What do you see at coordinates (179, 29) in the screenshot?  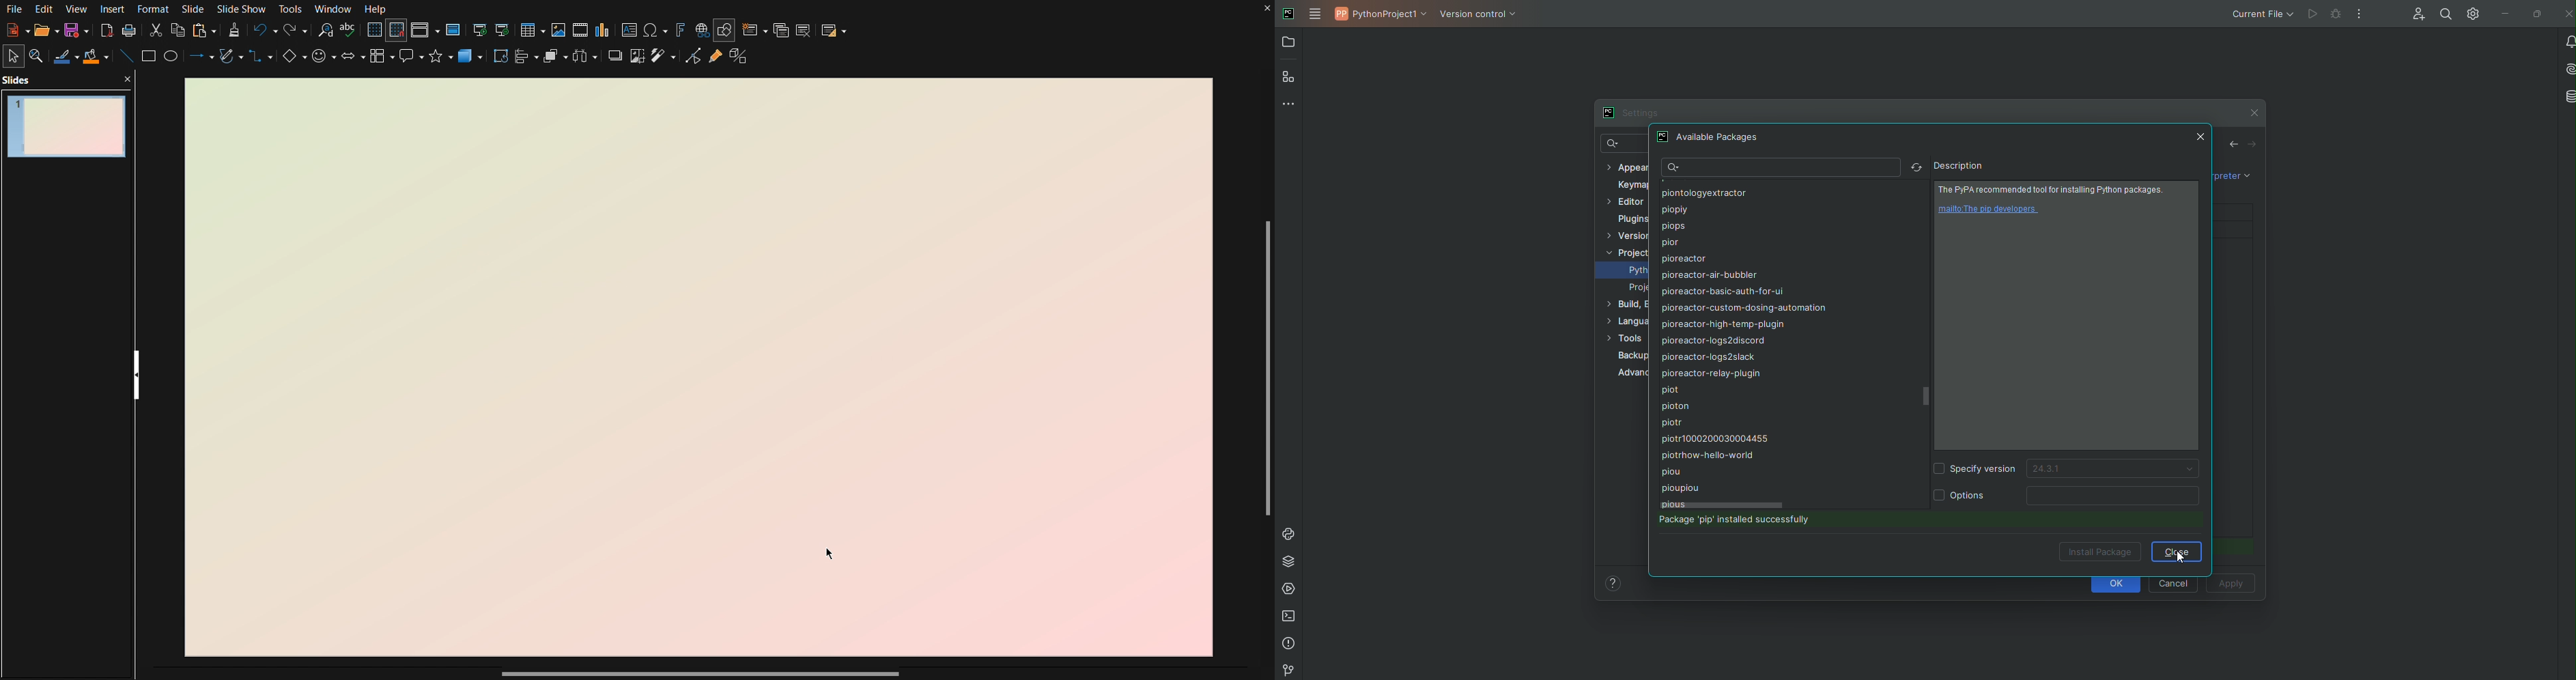 I see `Copy` at bounding box center [179, 29].